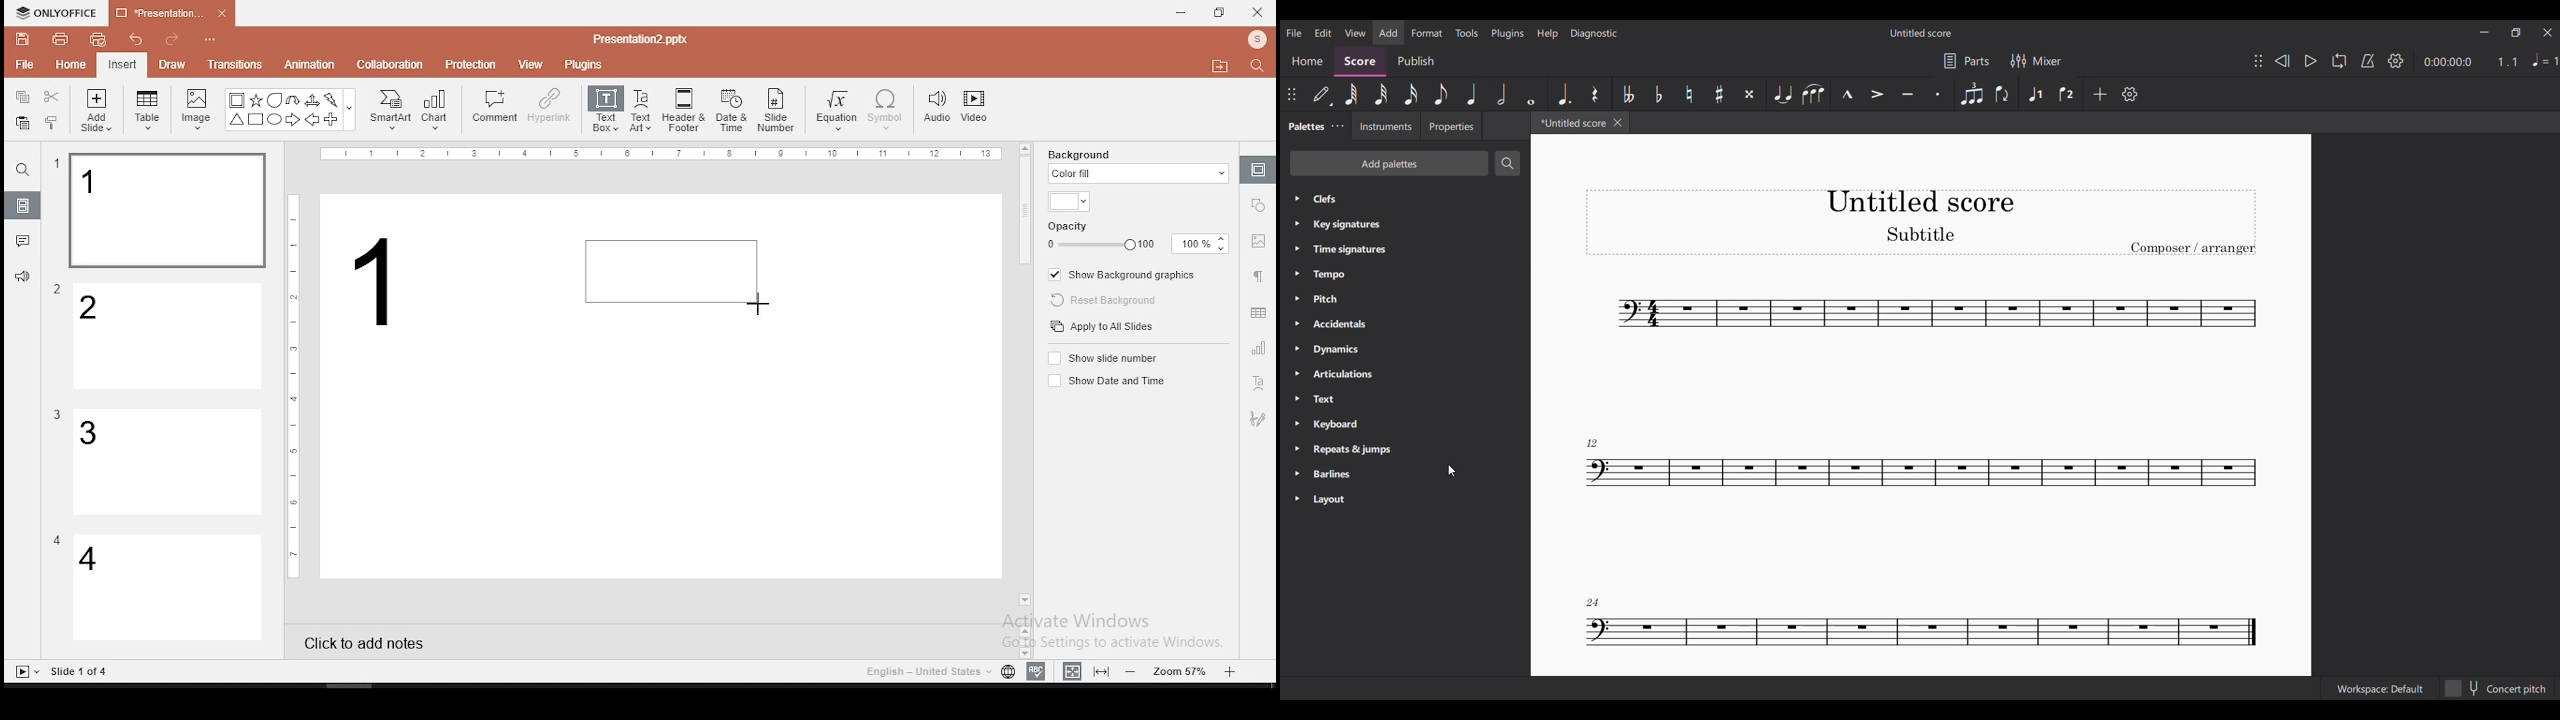  Describe the element at coordinates (532, 63) in the screenshot. I see `view` at that location.